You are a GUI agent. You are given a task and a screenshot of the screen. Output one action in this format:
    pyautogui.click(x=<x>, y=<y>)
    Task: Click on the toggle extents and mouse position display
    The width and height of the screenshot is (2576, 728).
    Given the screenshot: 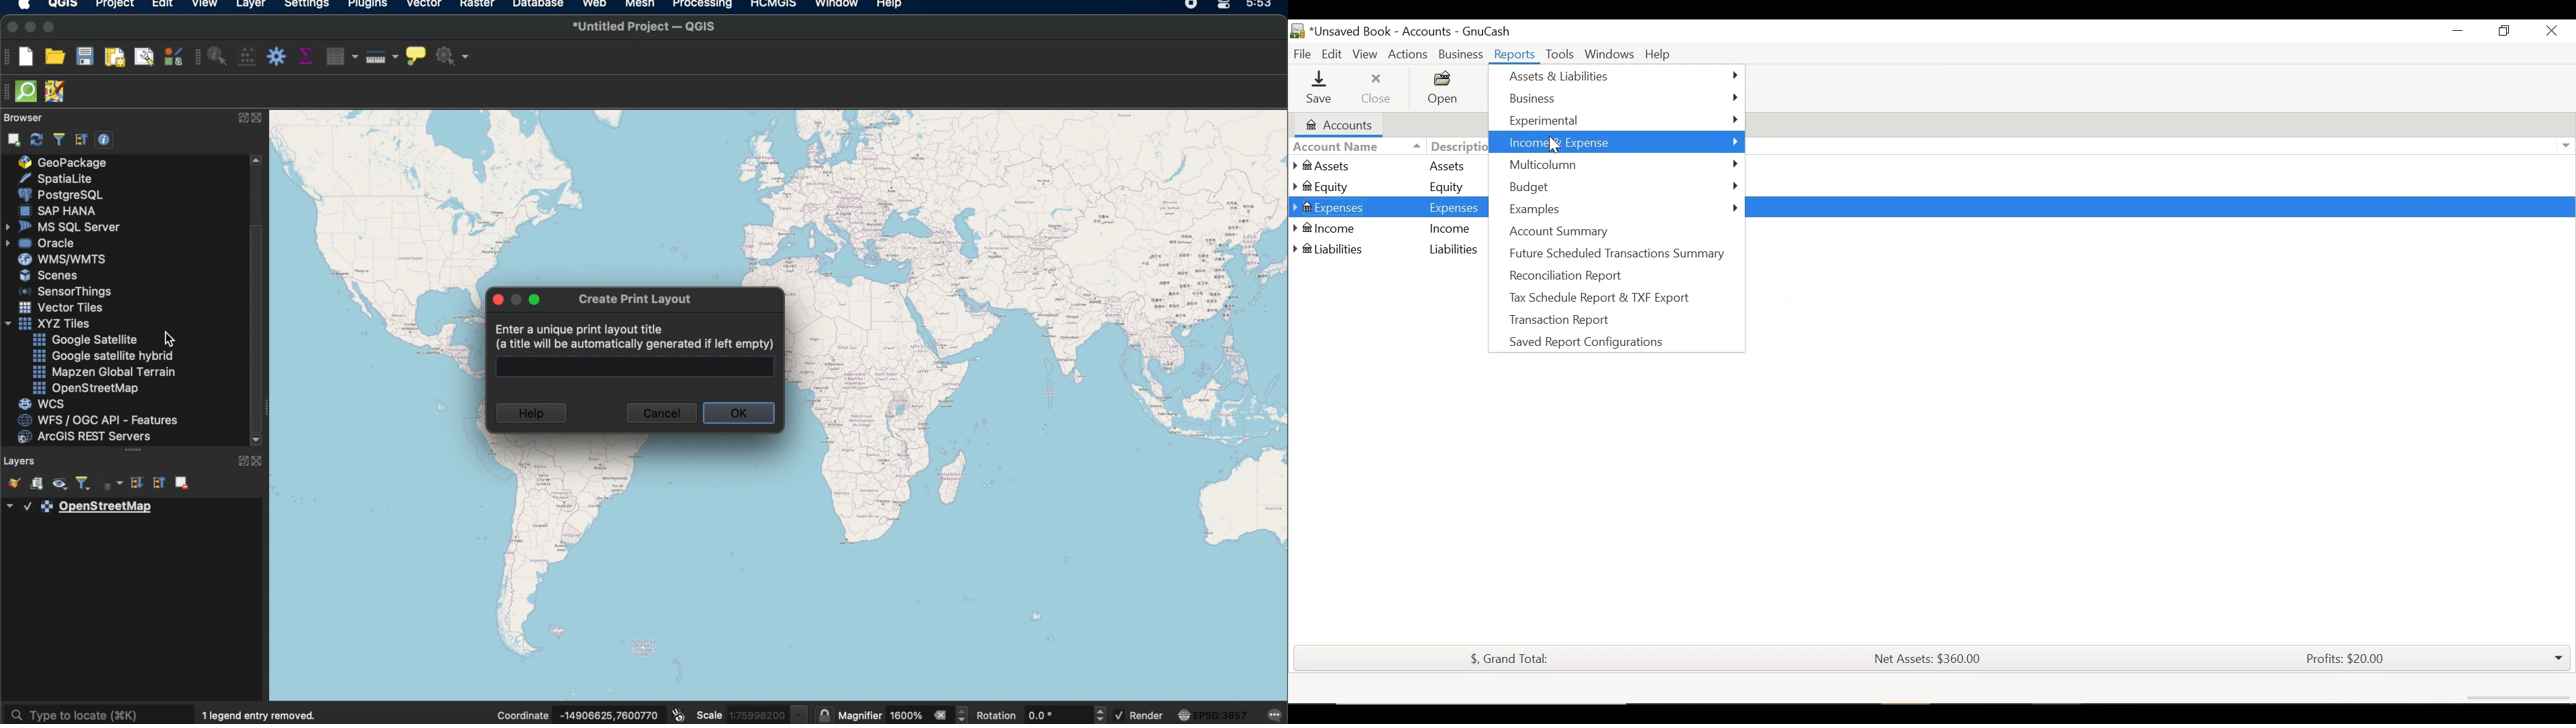 What is the action you would take?
    pyautogui.click(x=677, y=715)
    